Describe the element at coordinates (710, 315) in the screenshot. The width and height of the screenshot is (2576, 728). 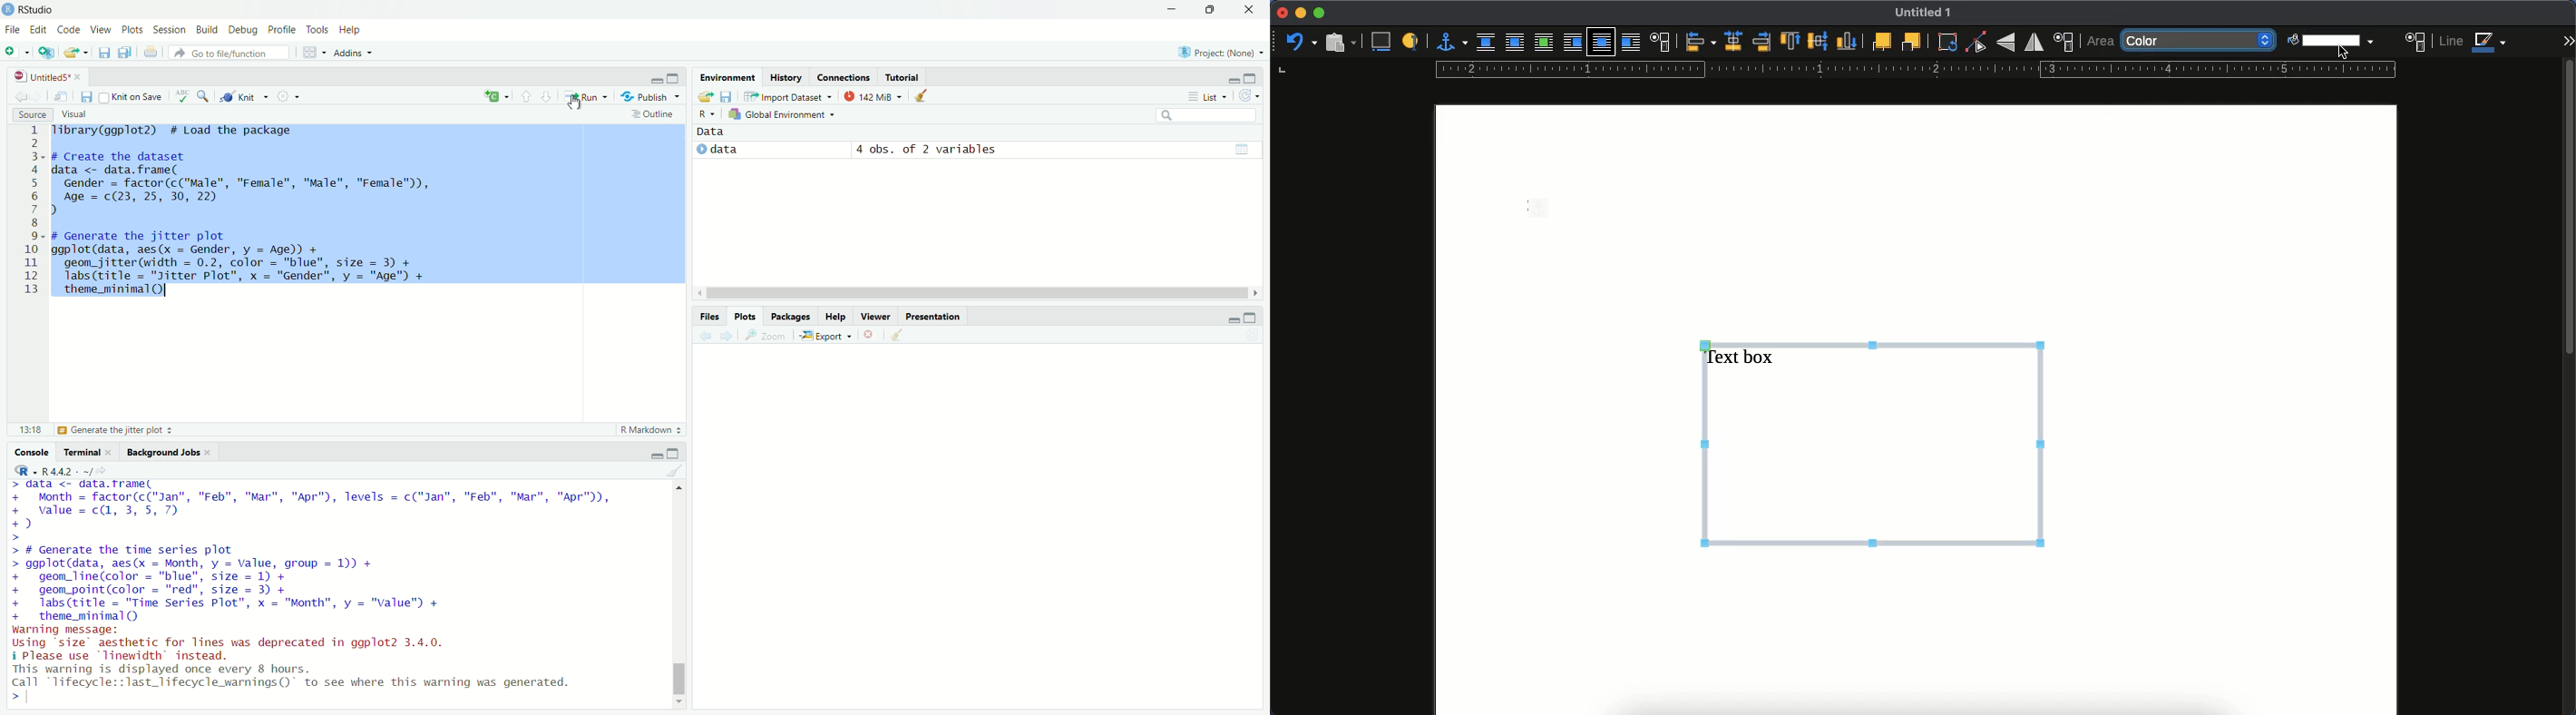
I see `files` at that location.